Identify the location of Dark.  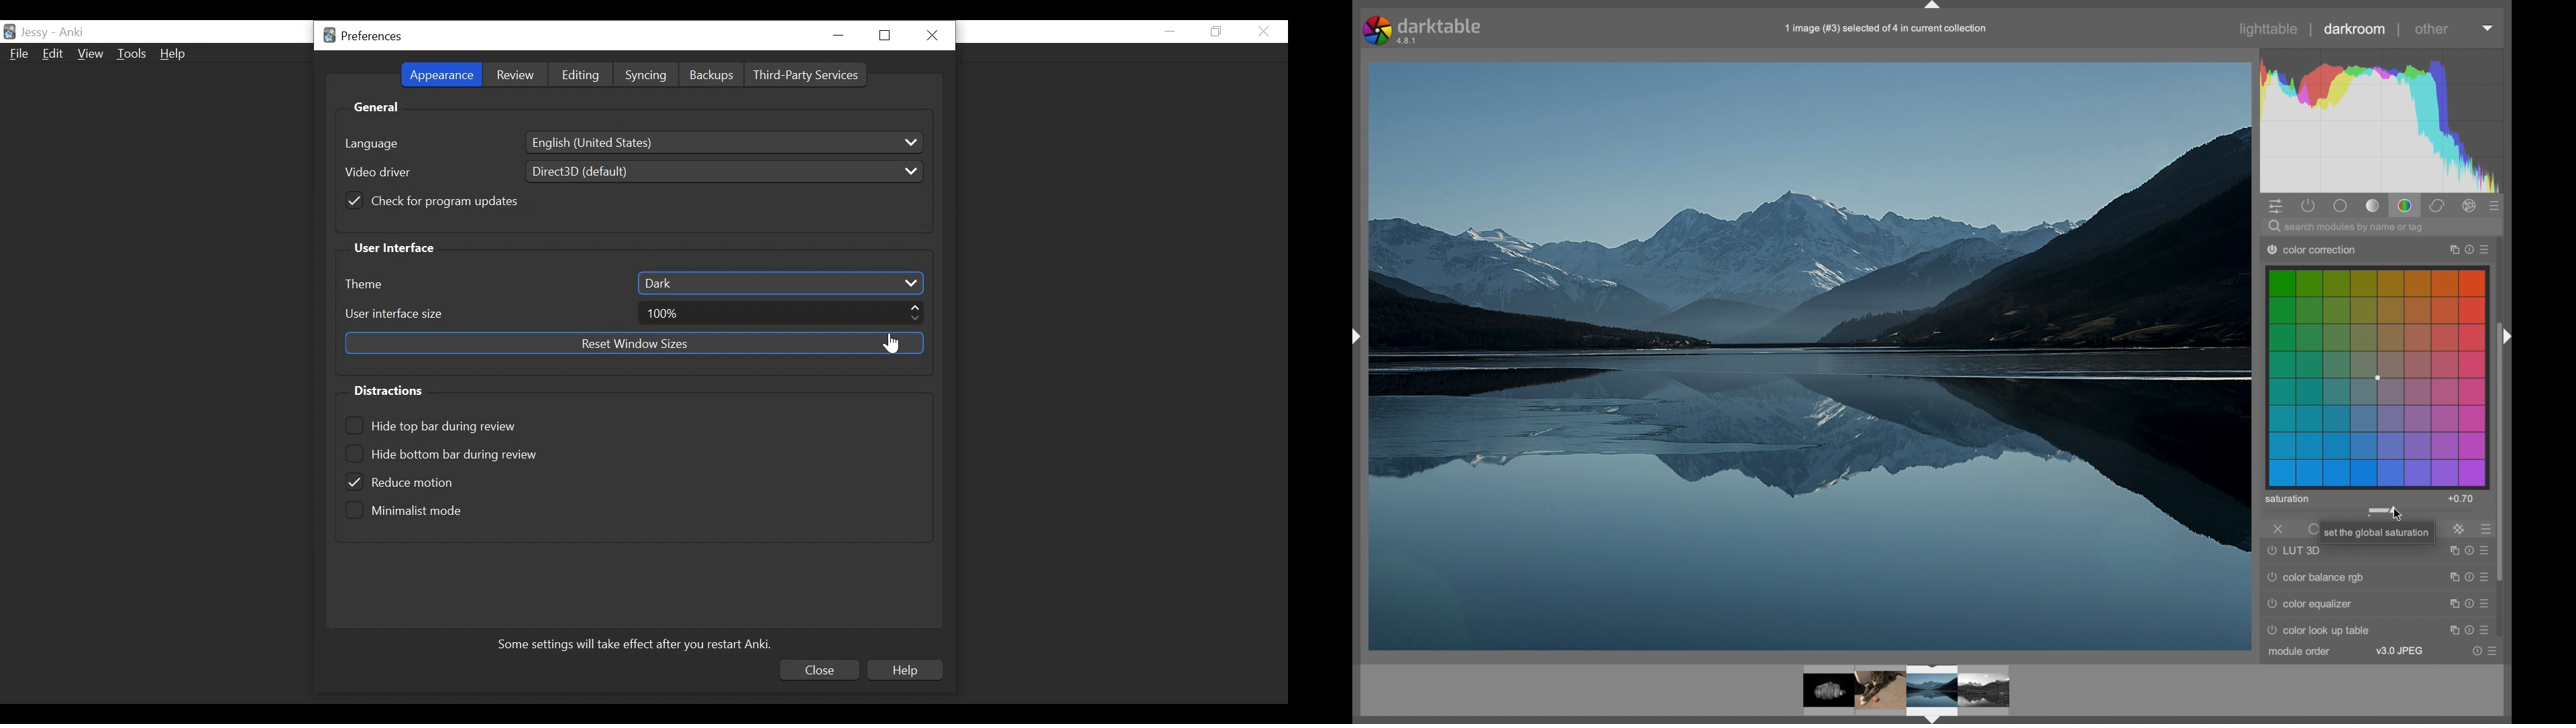
(783, 282).